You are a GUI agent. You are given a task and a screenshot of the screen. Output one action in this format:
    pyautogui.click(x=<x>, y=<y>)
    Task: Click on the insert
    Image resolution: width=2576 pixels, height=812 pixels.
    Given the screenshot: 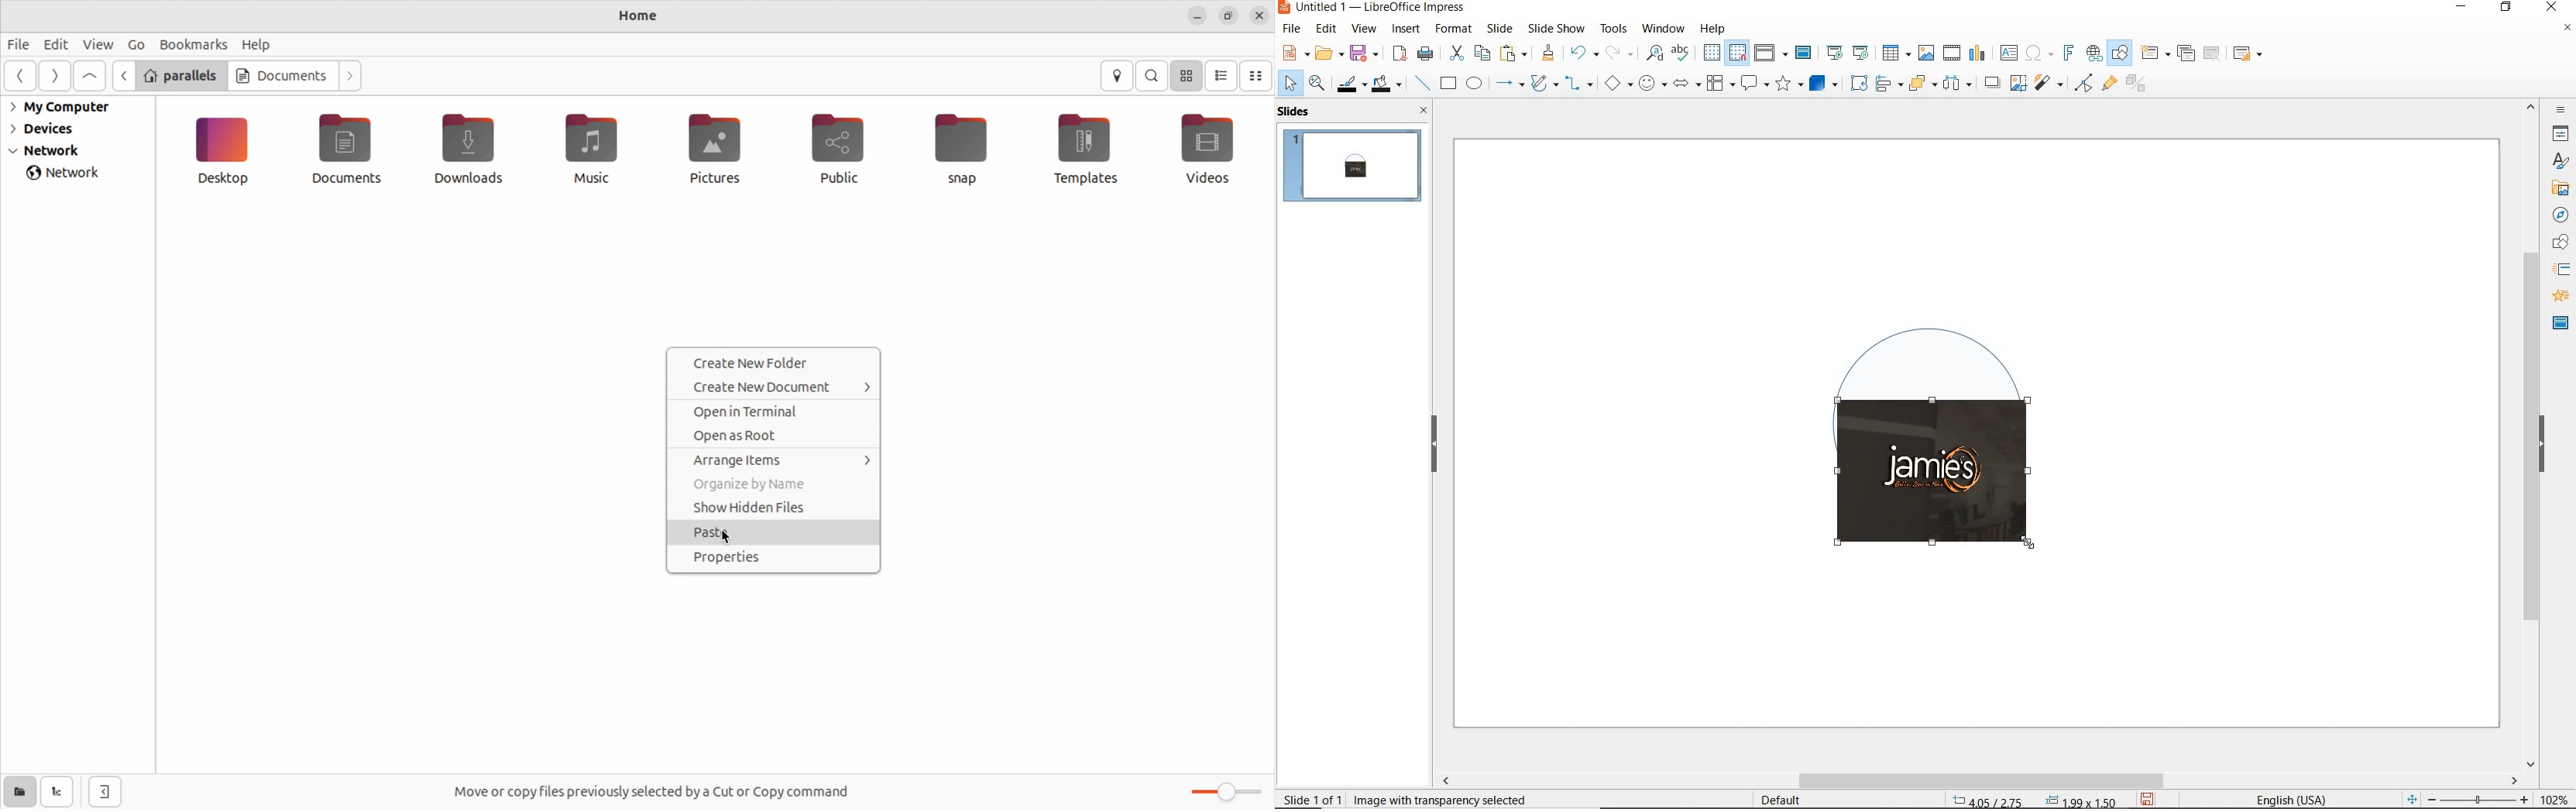 What is the action you would take?
    pyautogui.click(x=1406, y=30)
    